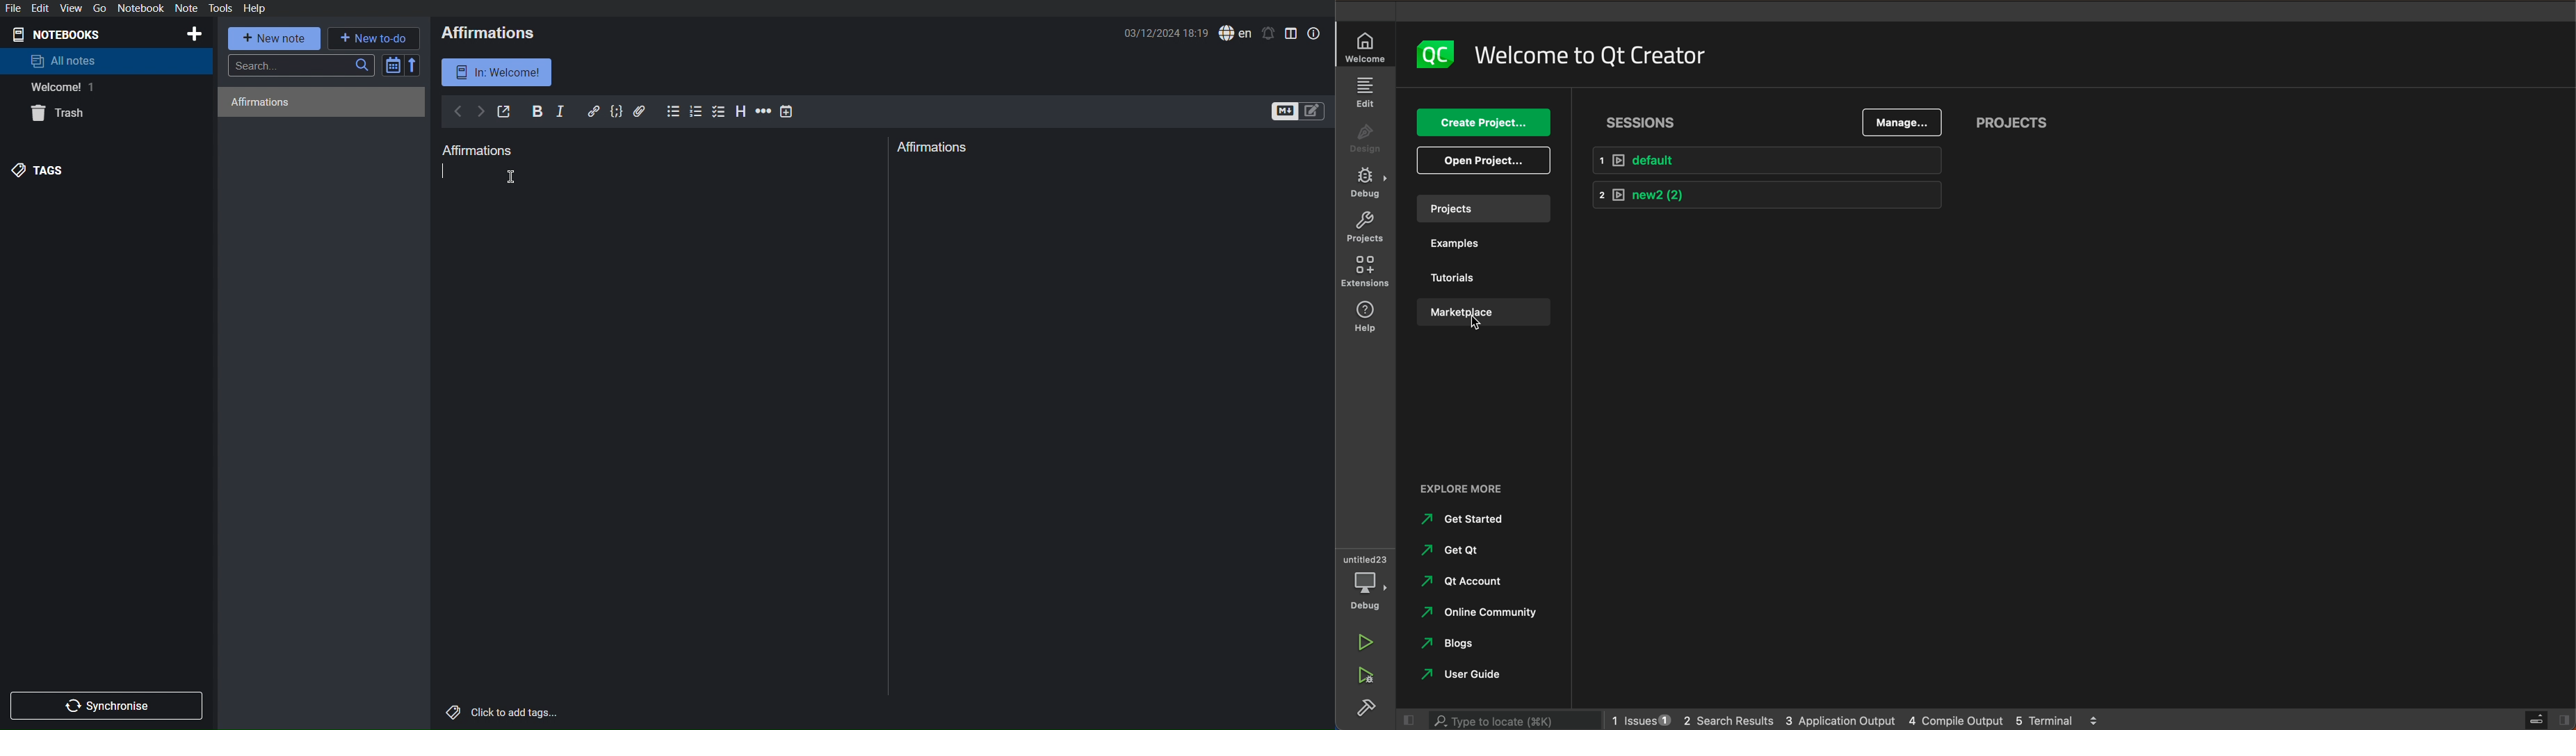 Image resolution: width=2576 pixels, height=756 pixels. What do you see at coordinates (500, 713) in the screenshot?
I see `Click to add tags...` at bounding box center [500, 713].